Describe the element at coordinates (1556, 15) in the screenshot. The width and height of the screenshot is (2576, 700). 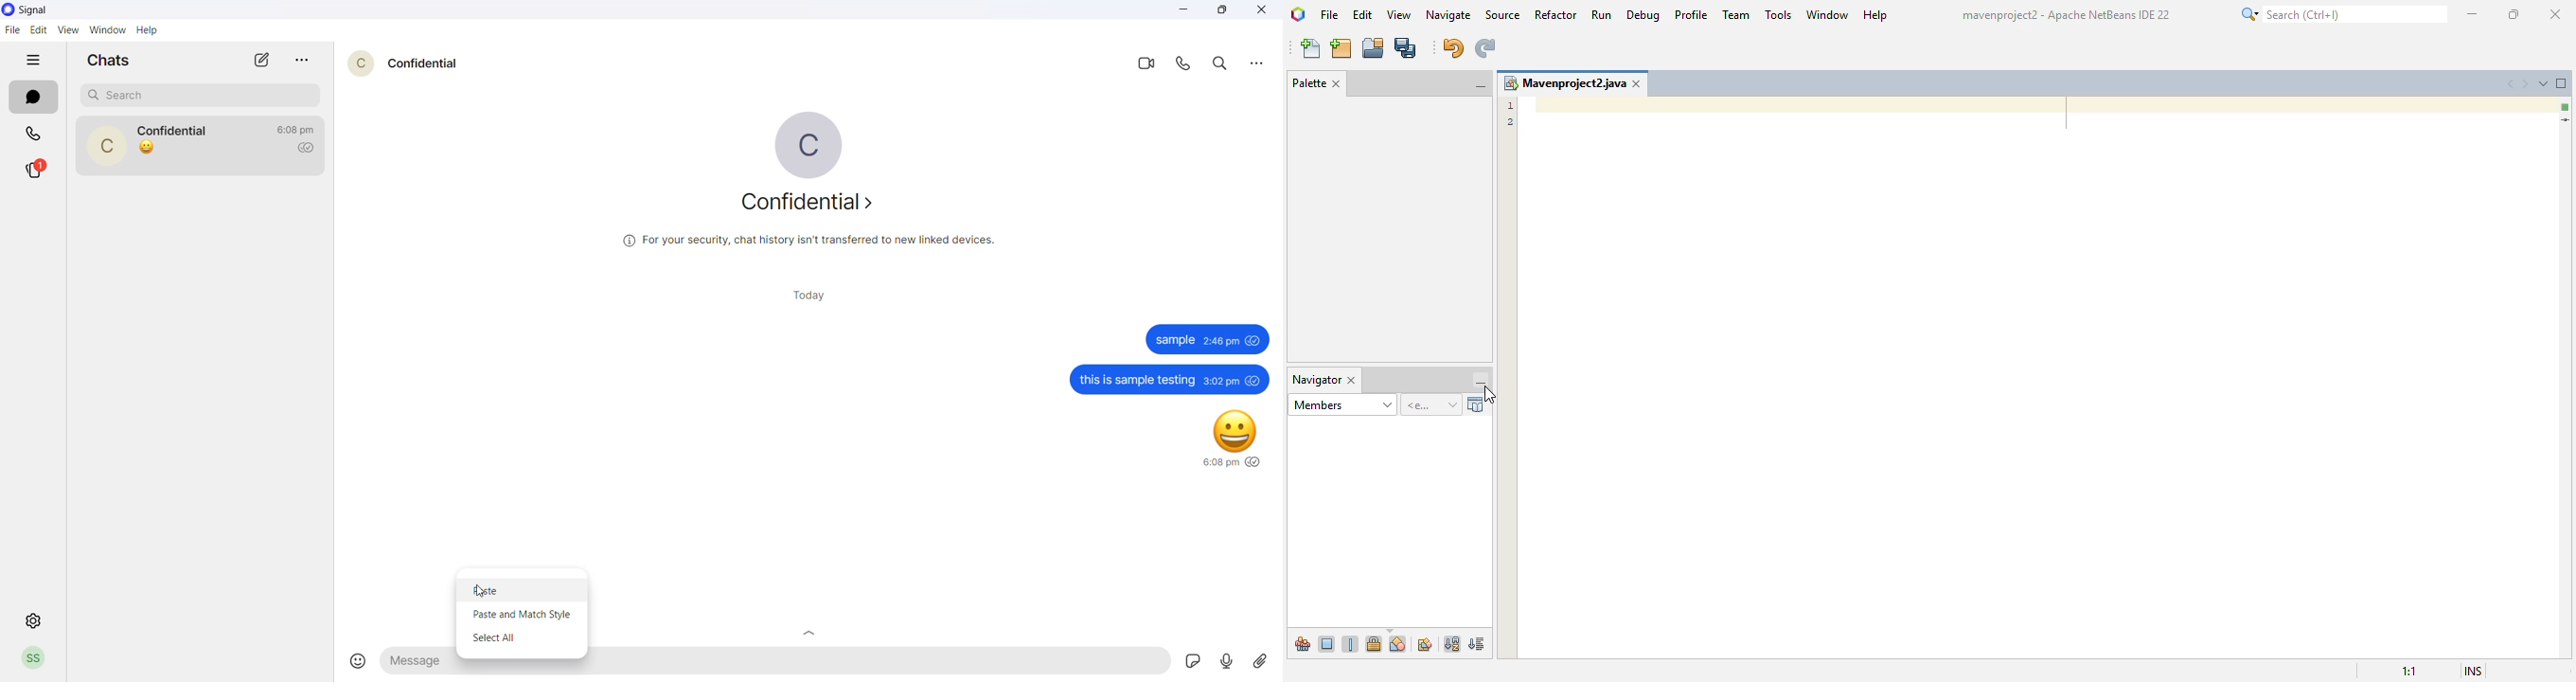
I see `refactor` at that location.